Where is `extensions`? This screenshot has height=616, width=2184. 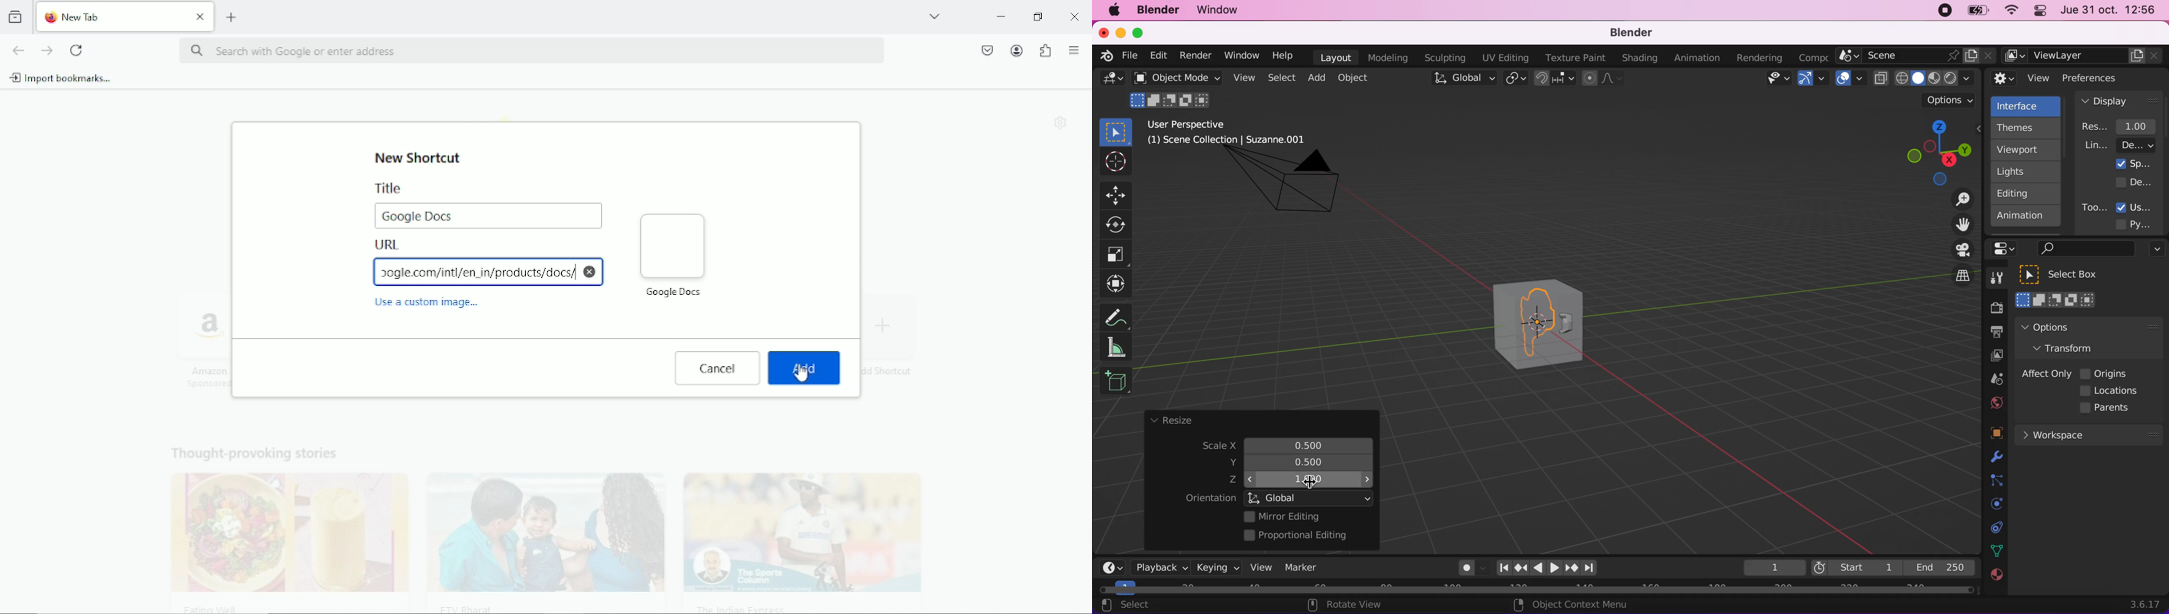 extensions is located at coordinates (1044, 51).